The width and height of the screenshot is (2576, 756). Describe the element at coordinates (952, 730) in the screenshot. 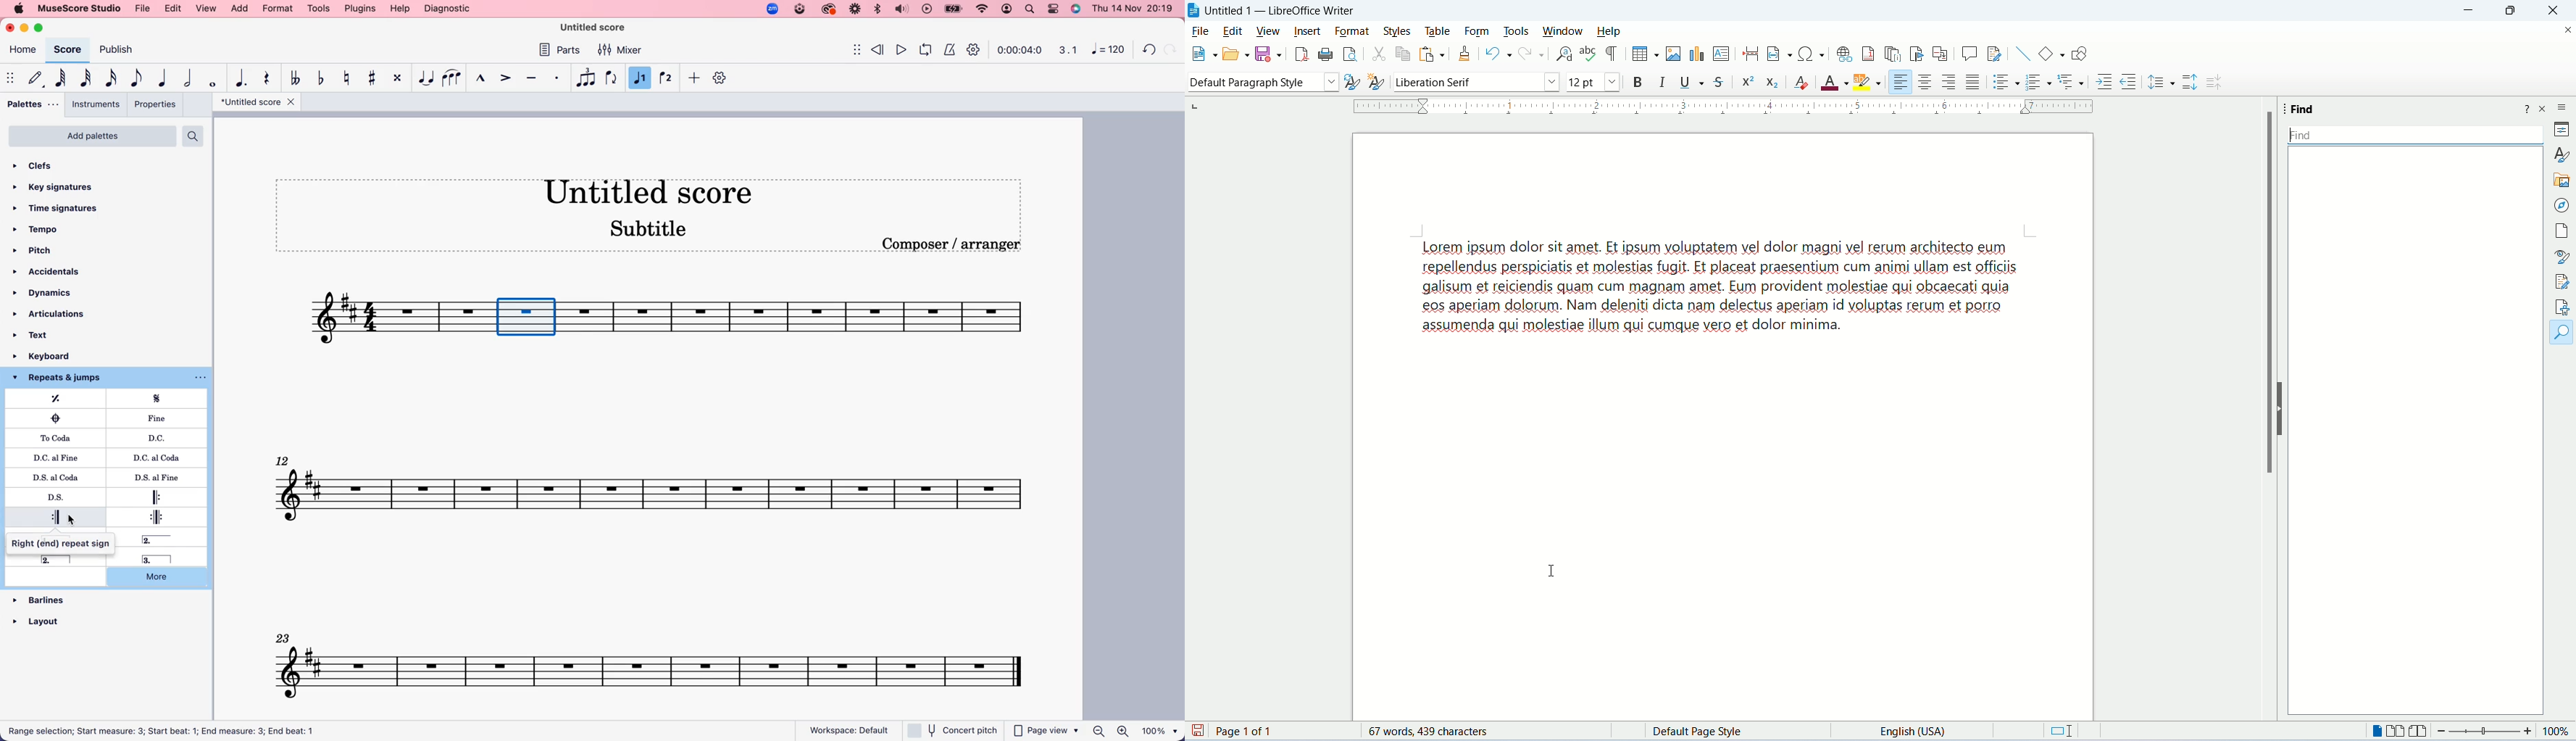

I see `concert pitch` at that location.